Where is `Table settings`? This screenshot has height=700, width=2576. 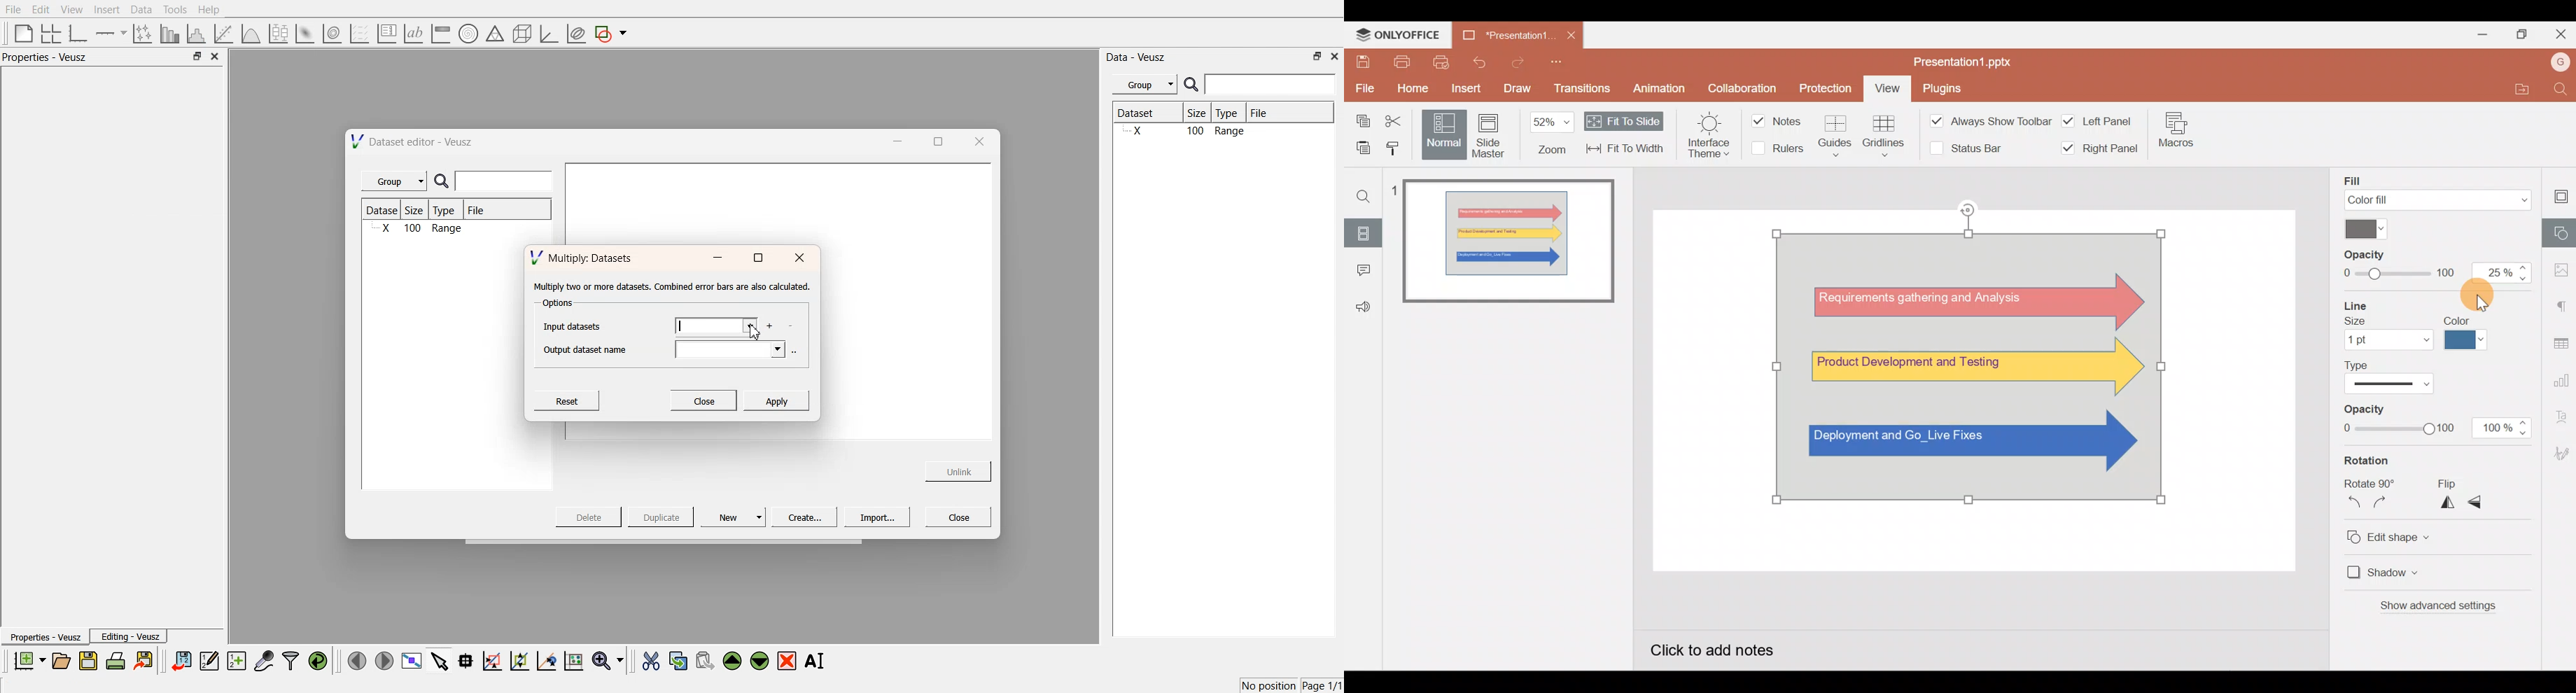
Table settings is located at coordinates (2560, 339).